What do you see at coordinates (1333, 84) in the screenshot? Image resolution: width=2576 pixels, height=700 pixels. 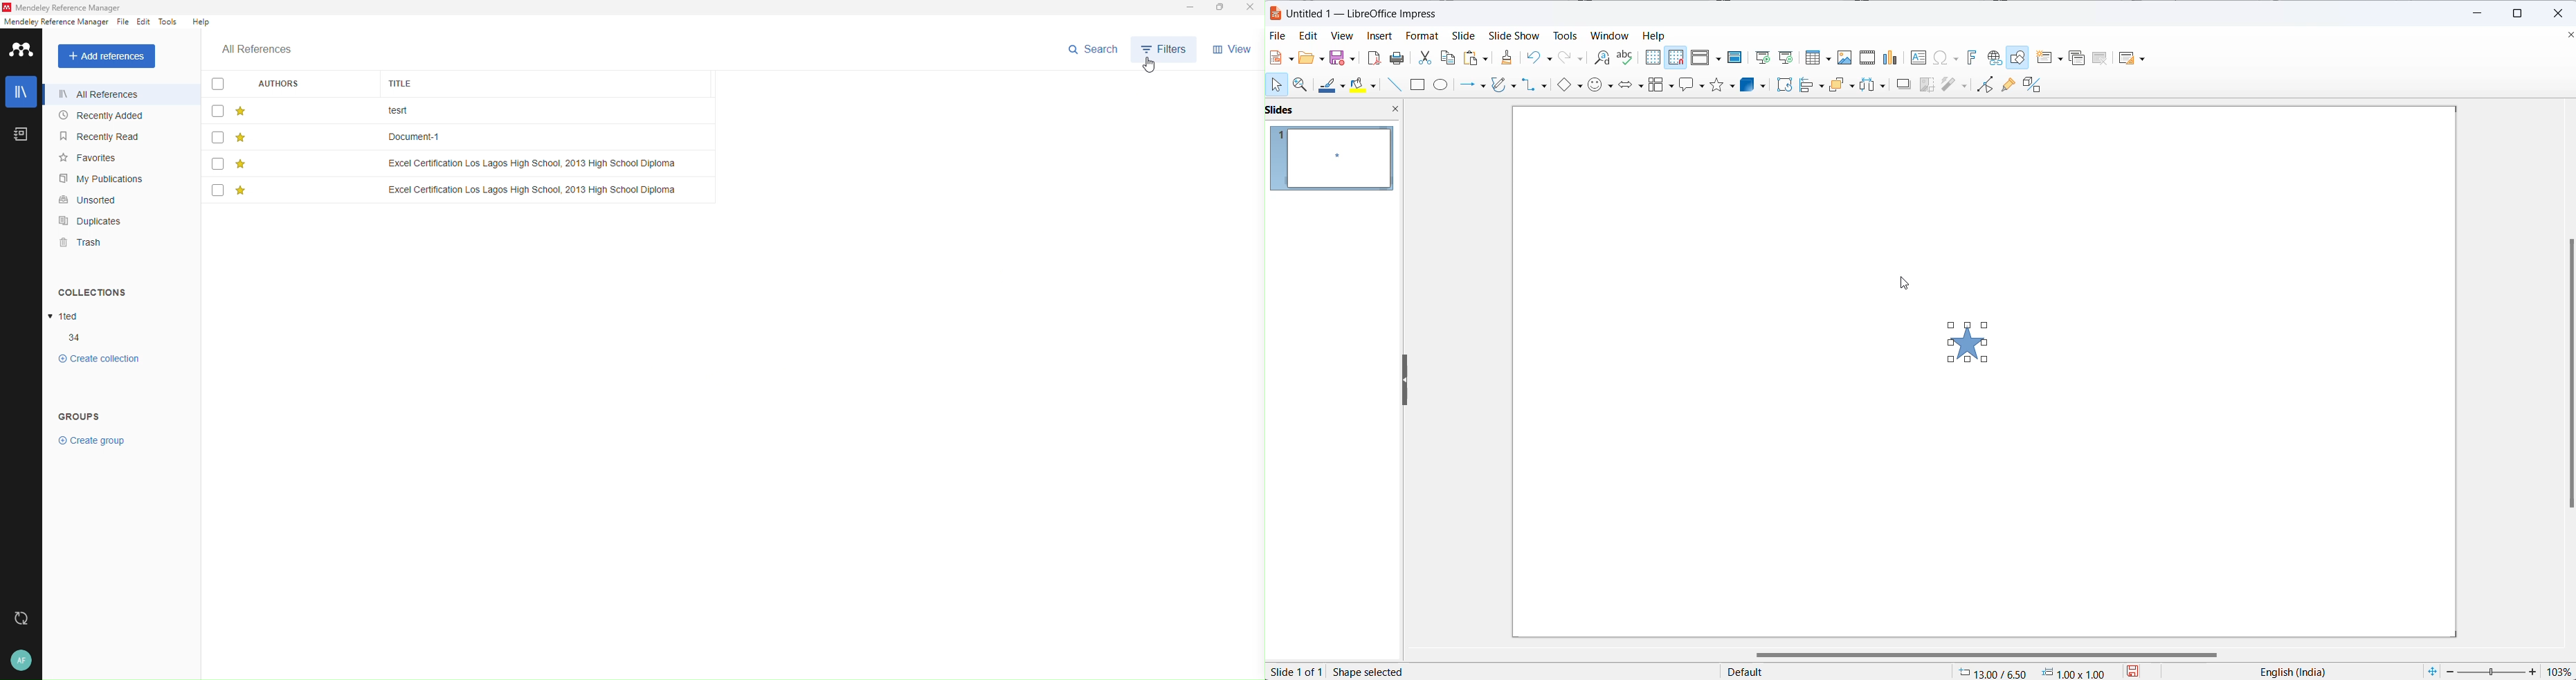 I see `line color` at bounding box center [1333, 84].